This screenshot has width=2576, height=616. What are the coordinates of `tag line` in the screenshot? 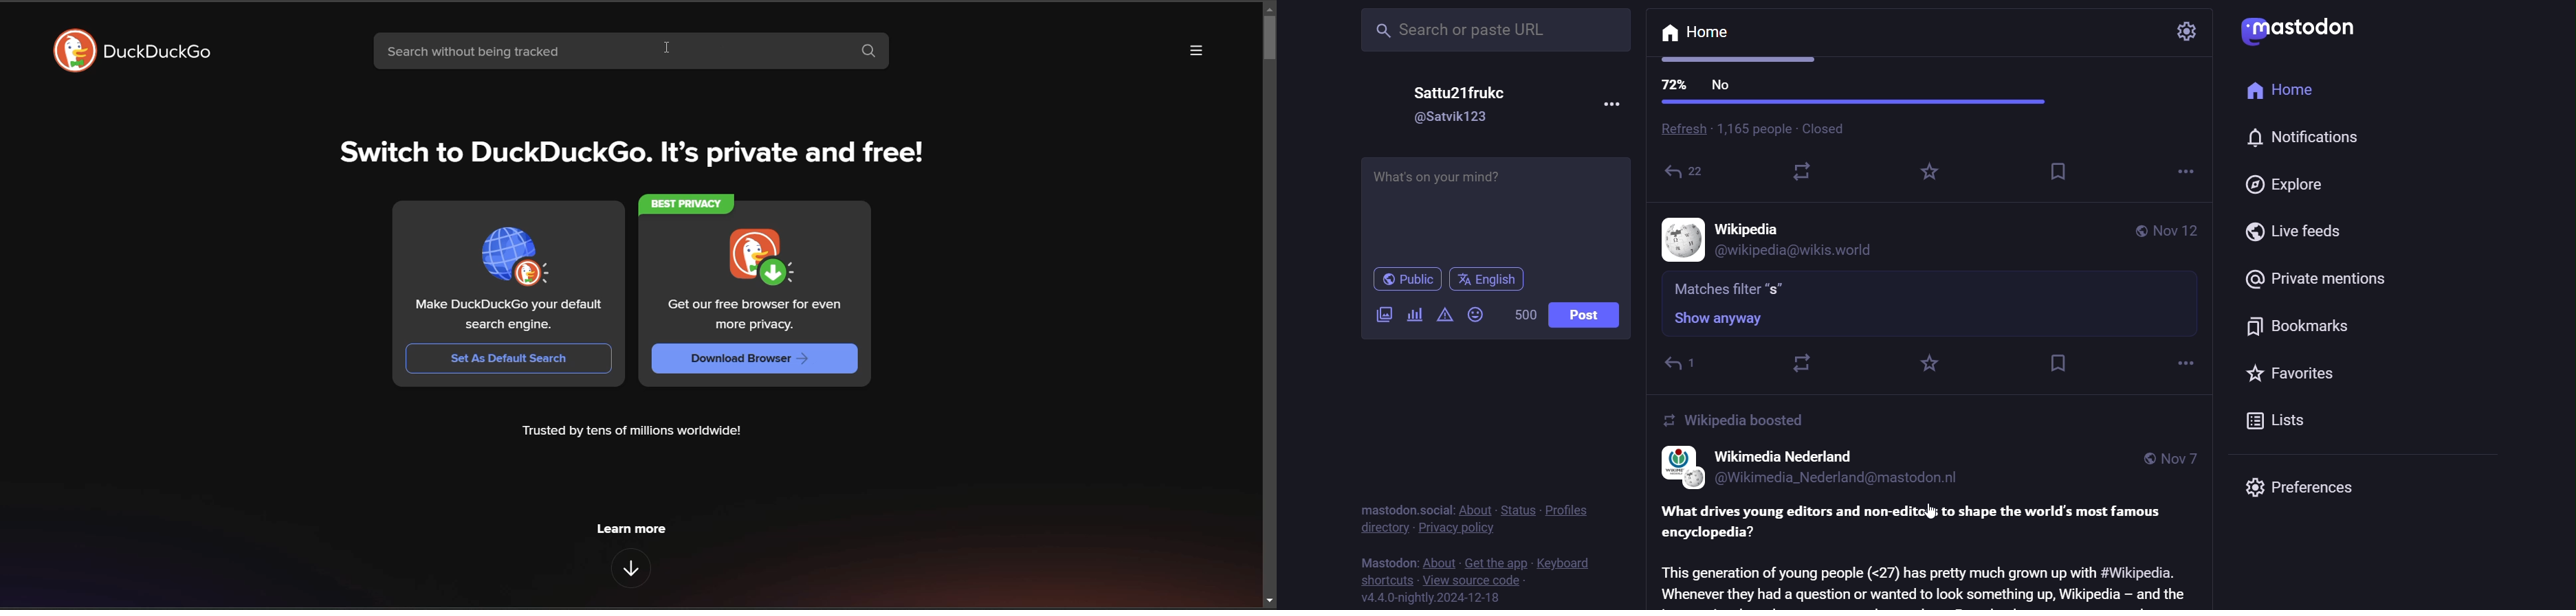 It's located at (636, 157).